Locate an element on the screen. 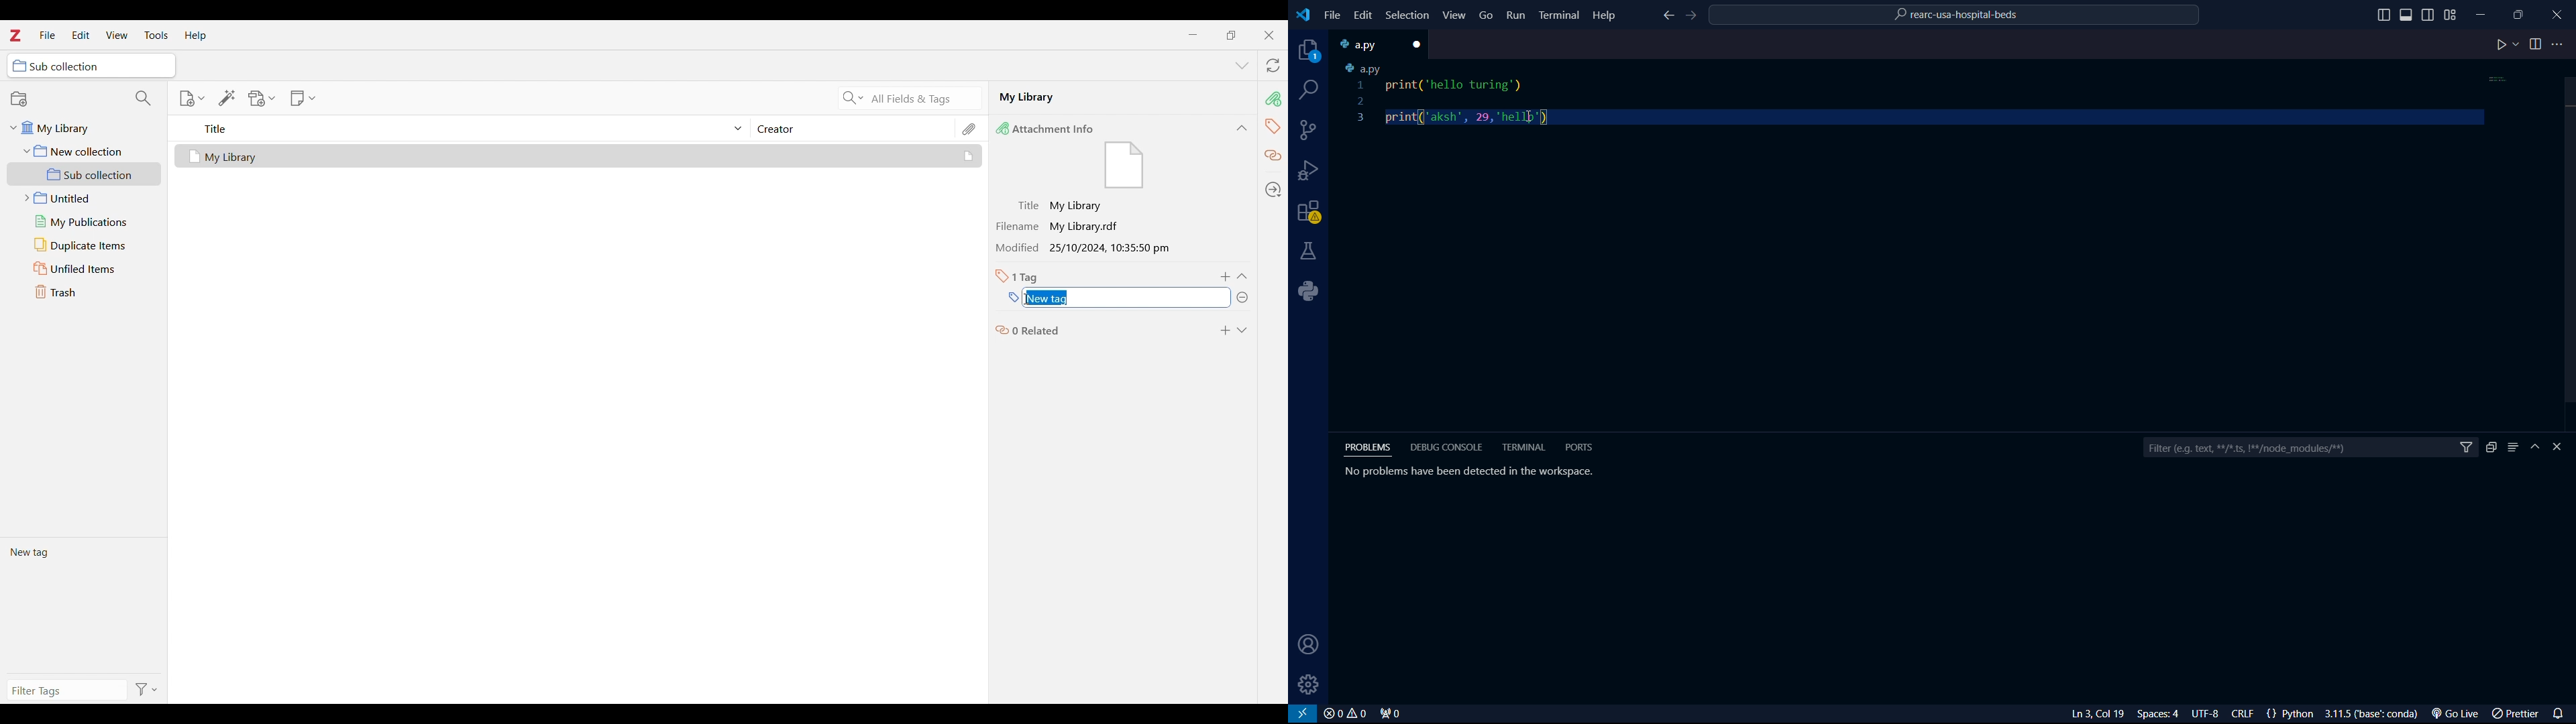 This screenshot has width=2576, height=728. Minimize is located at coordinates (1193, 35).